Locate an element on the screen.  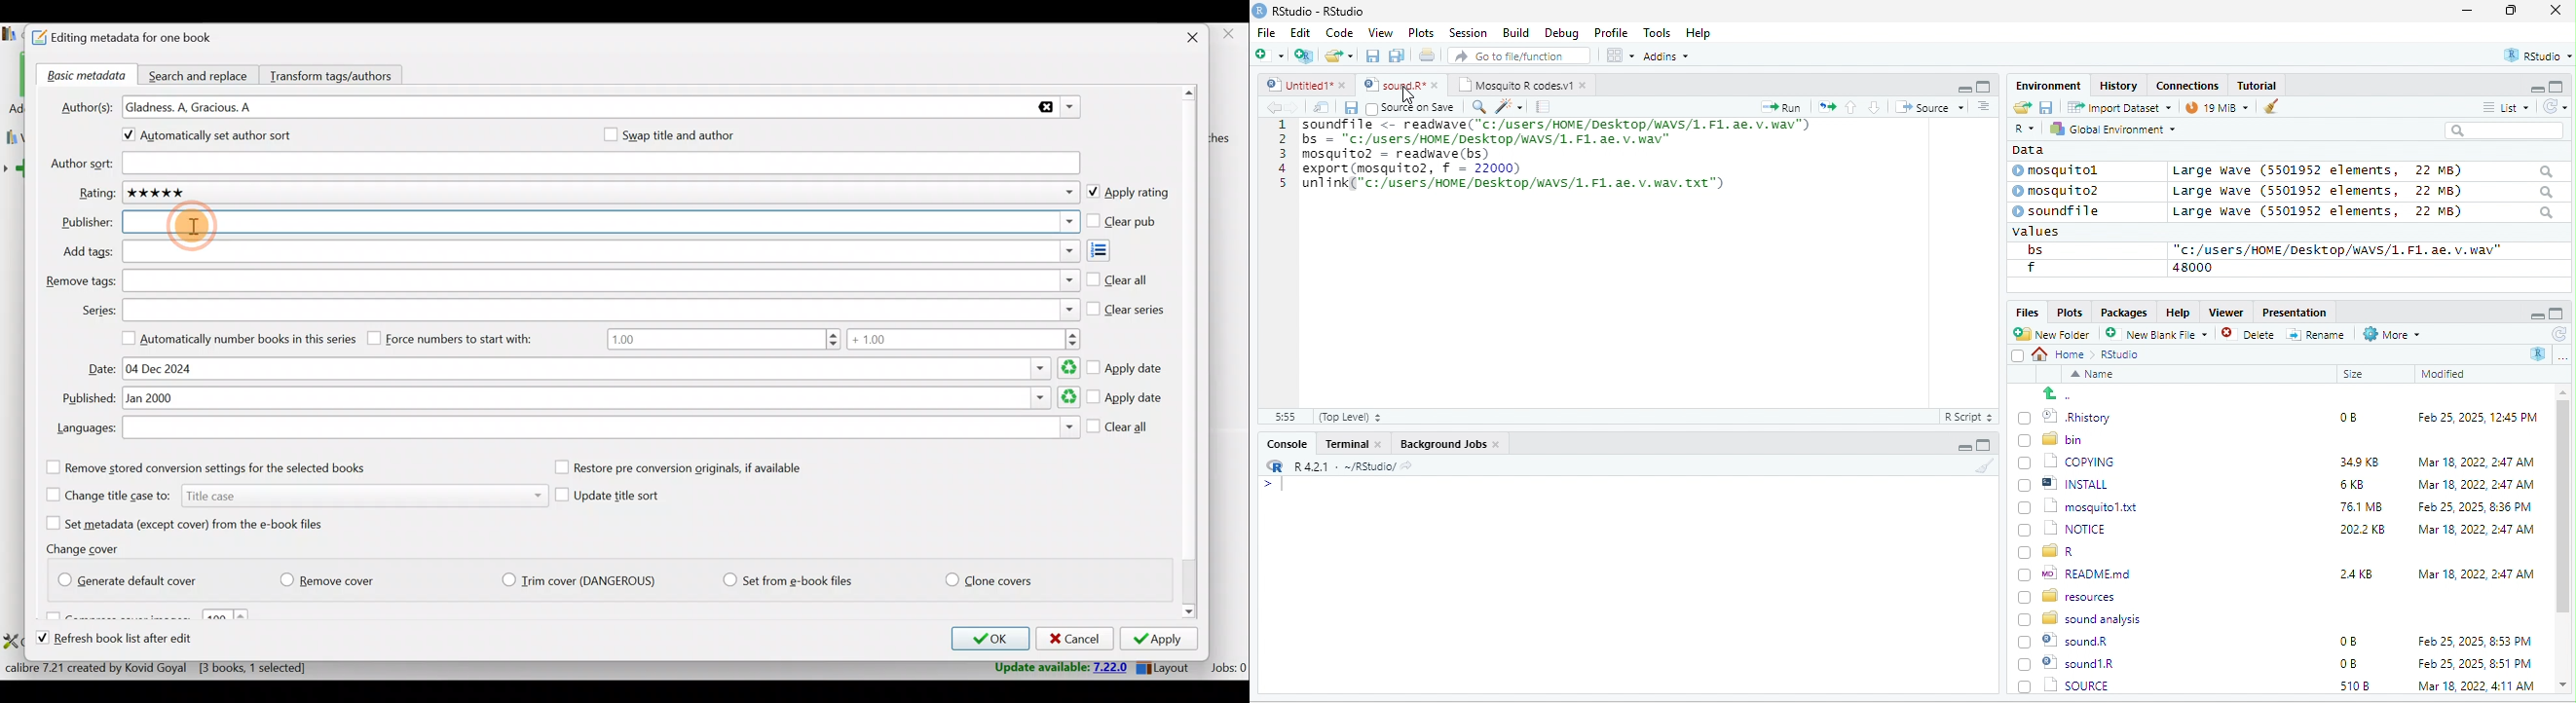
[) = R is located at coordinates (2058, 552).